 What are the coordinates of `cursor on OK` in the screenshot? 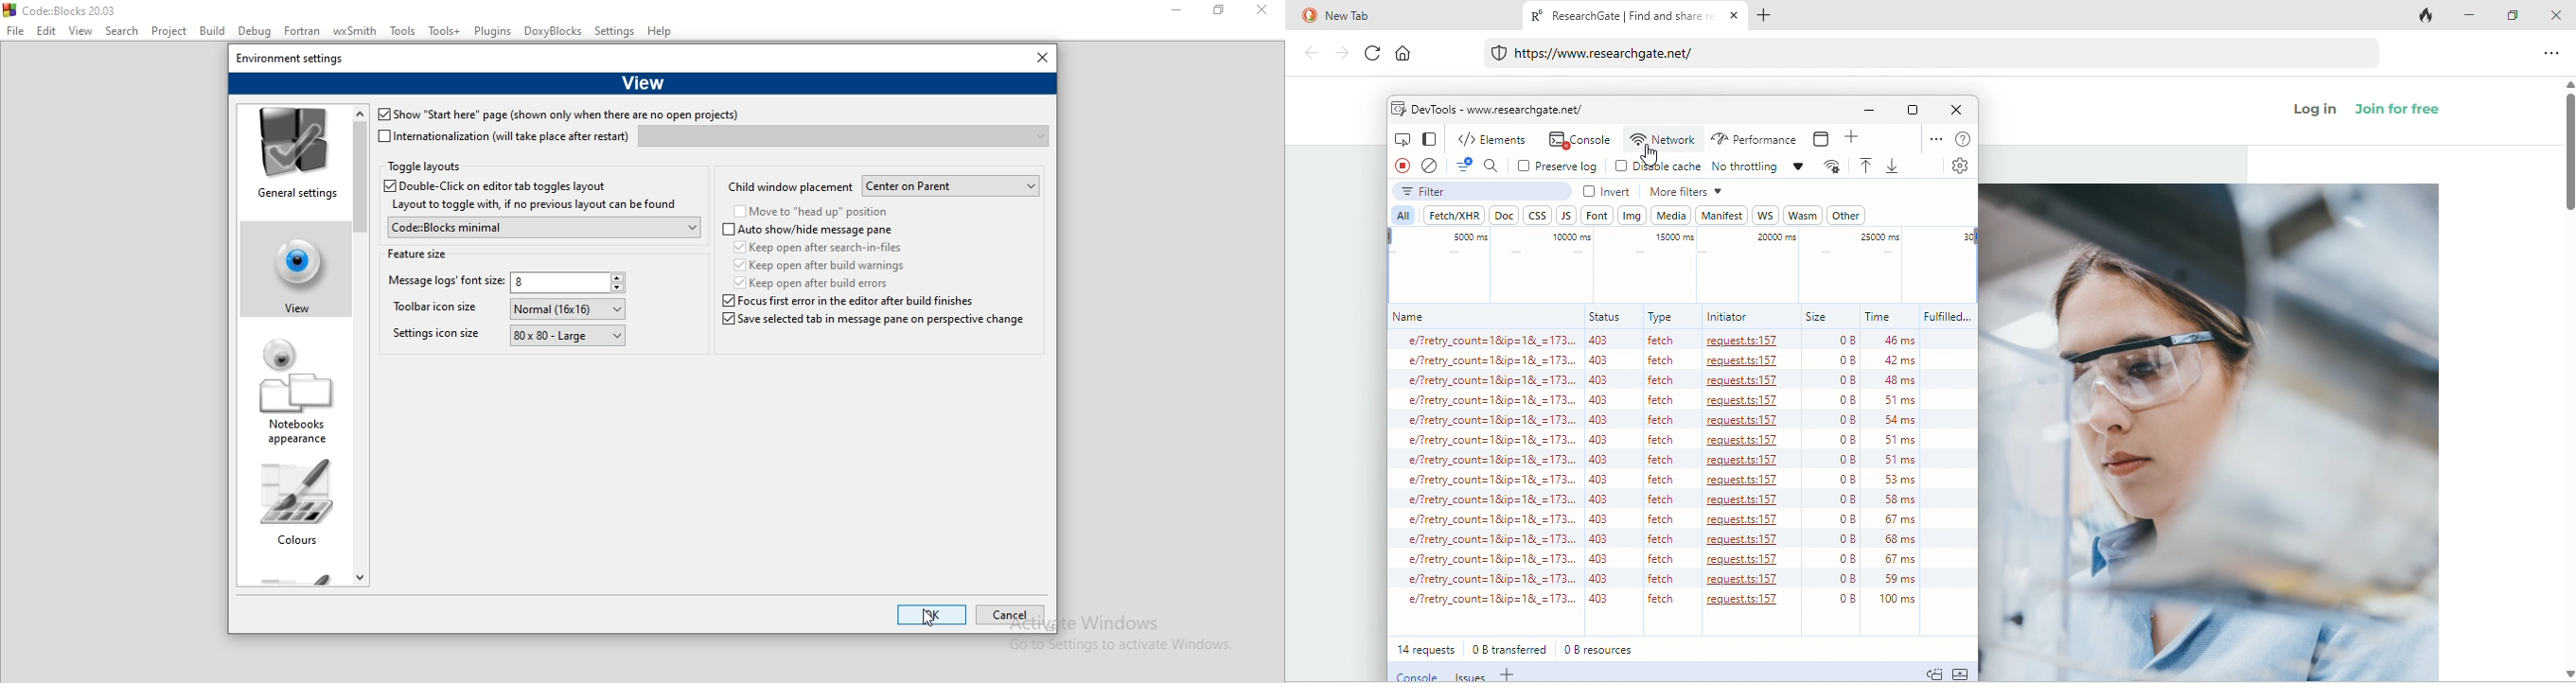 It's located at (929, 618).